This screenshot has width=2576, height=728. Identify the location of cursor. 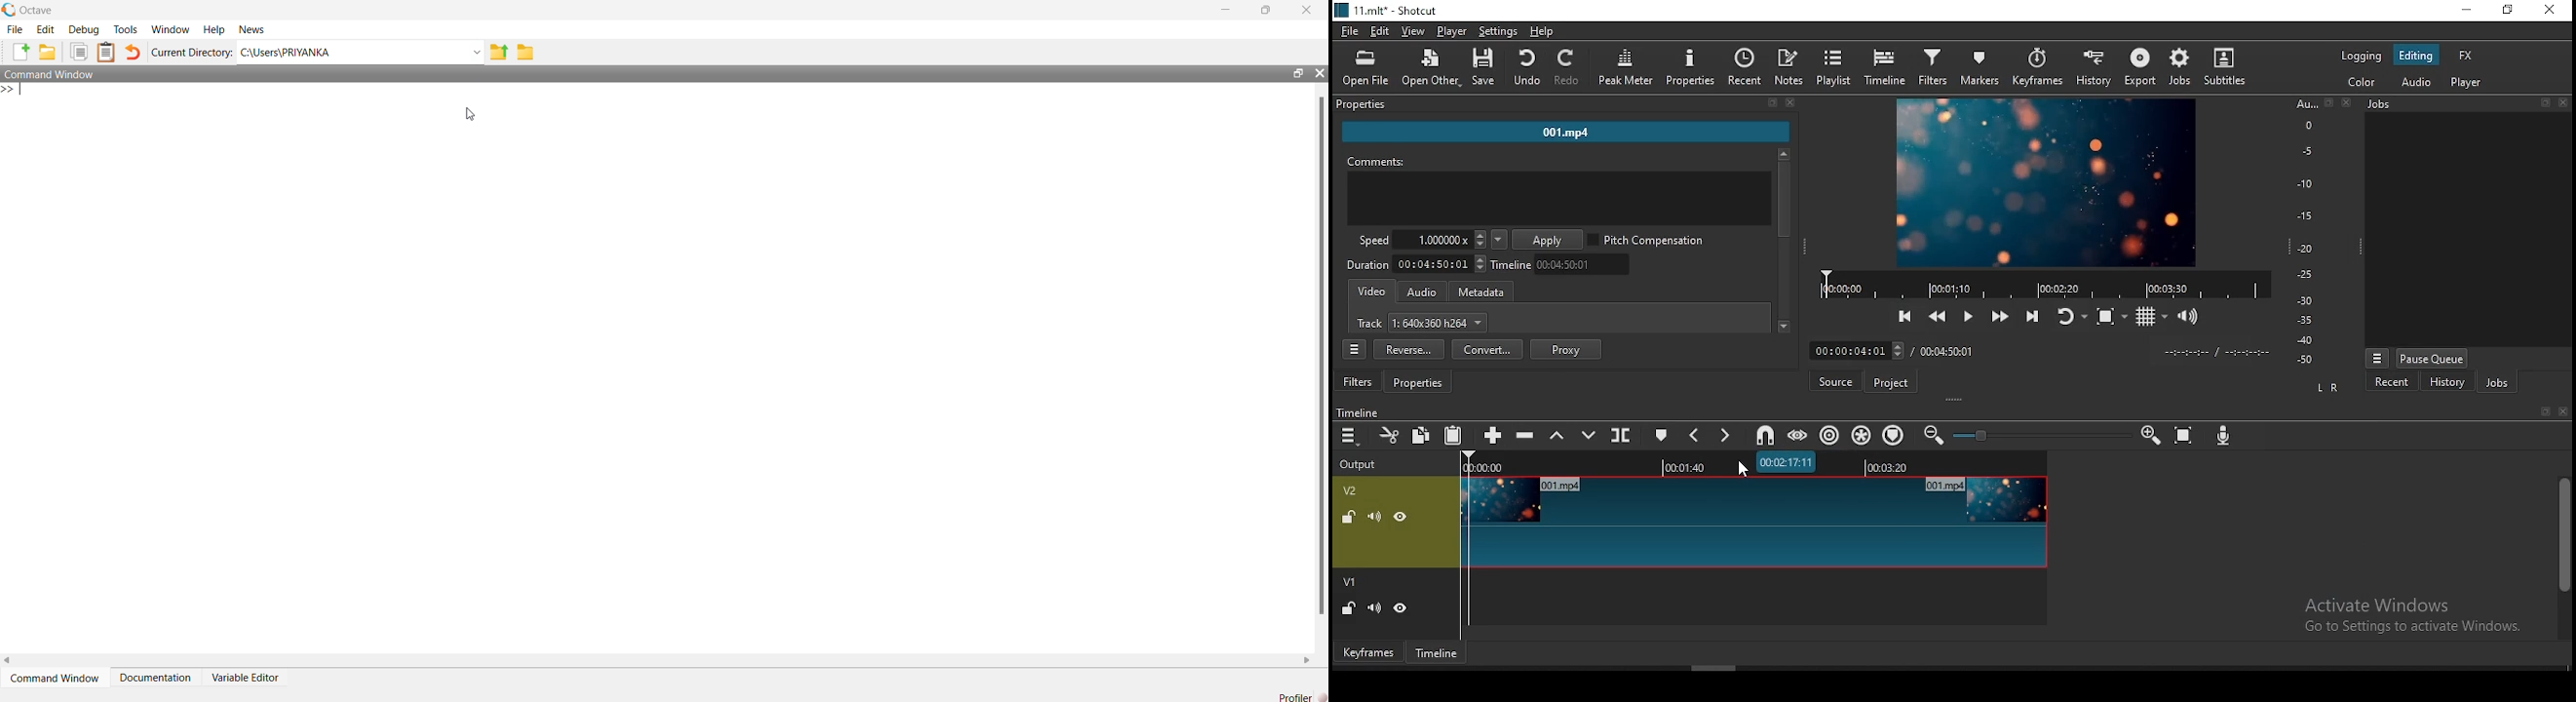
(474, 116).